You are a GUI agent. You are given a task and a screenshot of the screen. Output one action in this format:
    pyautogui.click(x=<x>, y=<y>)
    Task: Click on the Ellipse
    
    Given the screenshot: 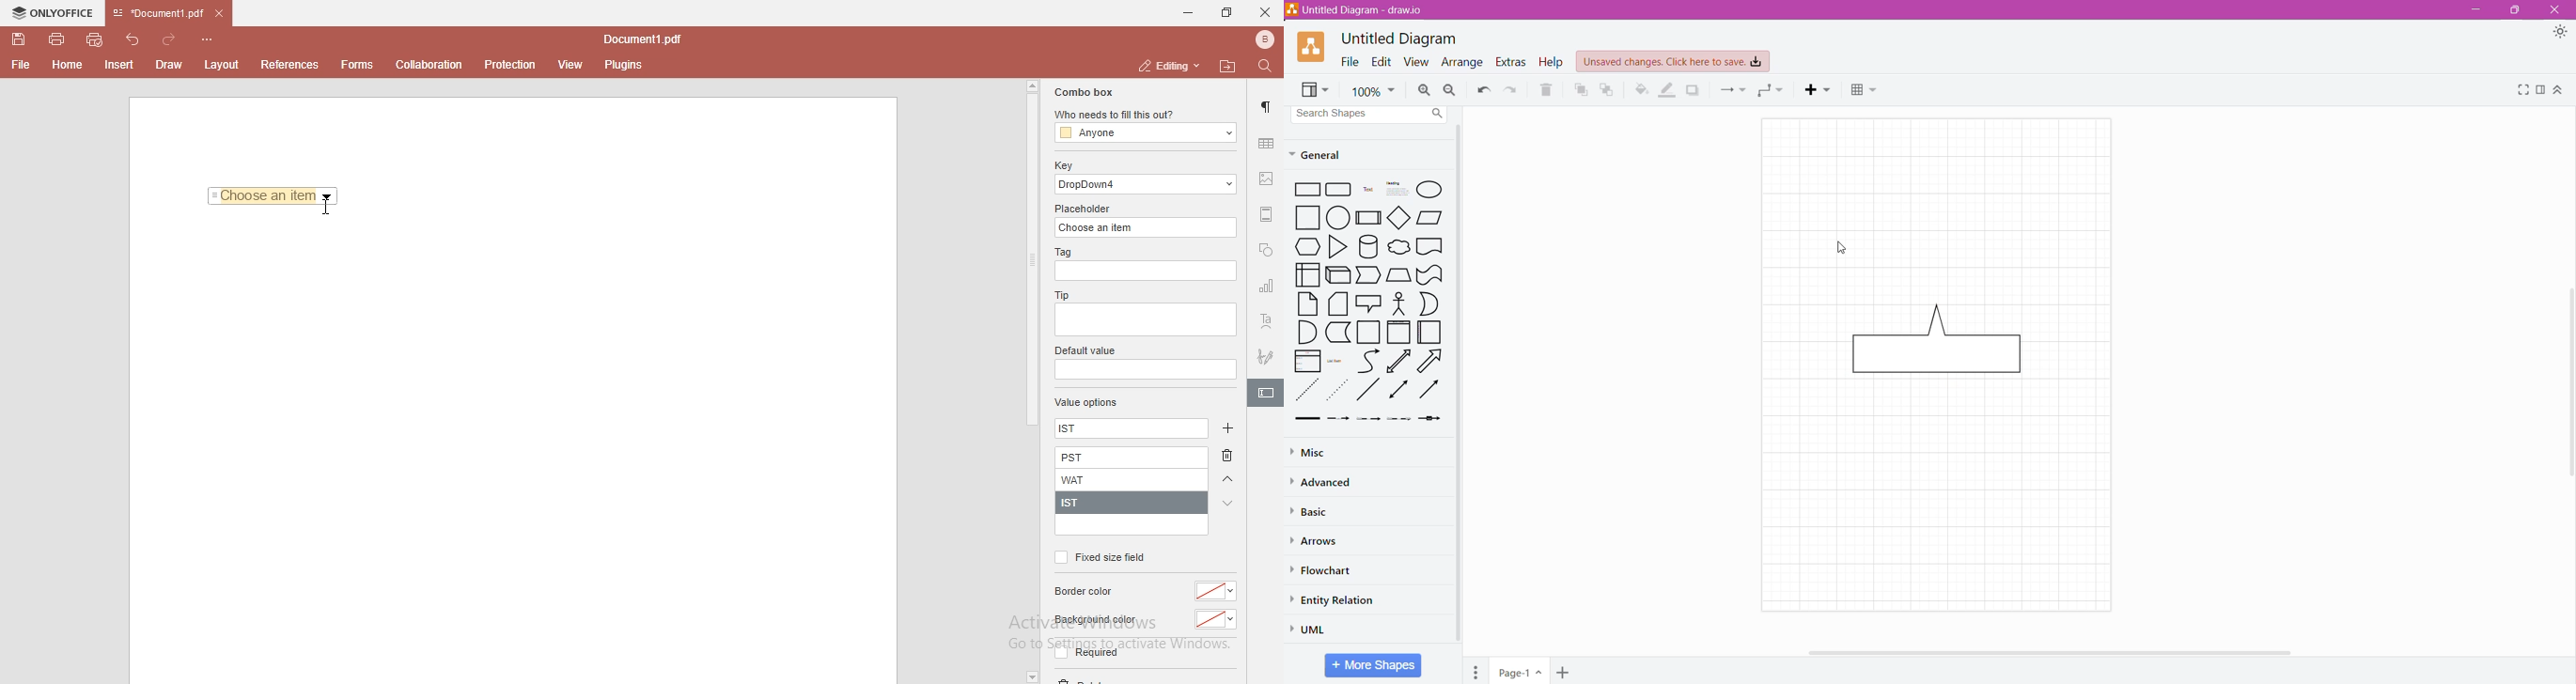 What is the action you would take?
    pyautogui.click(x=1431, y=189)
    